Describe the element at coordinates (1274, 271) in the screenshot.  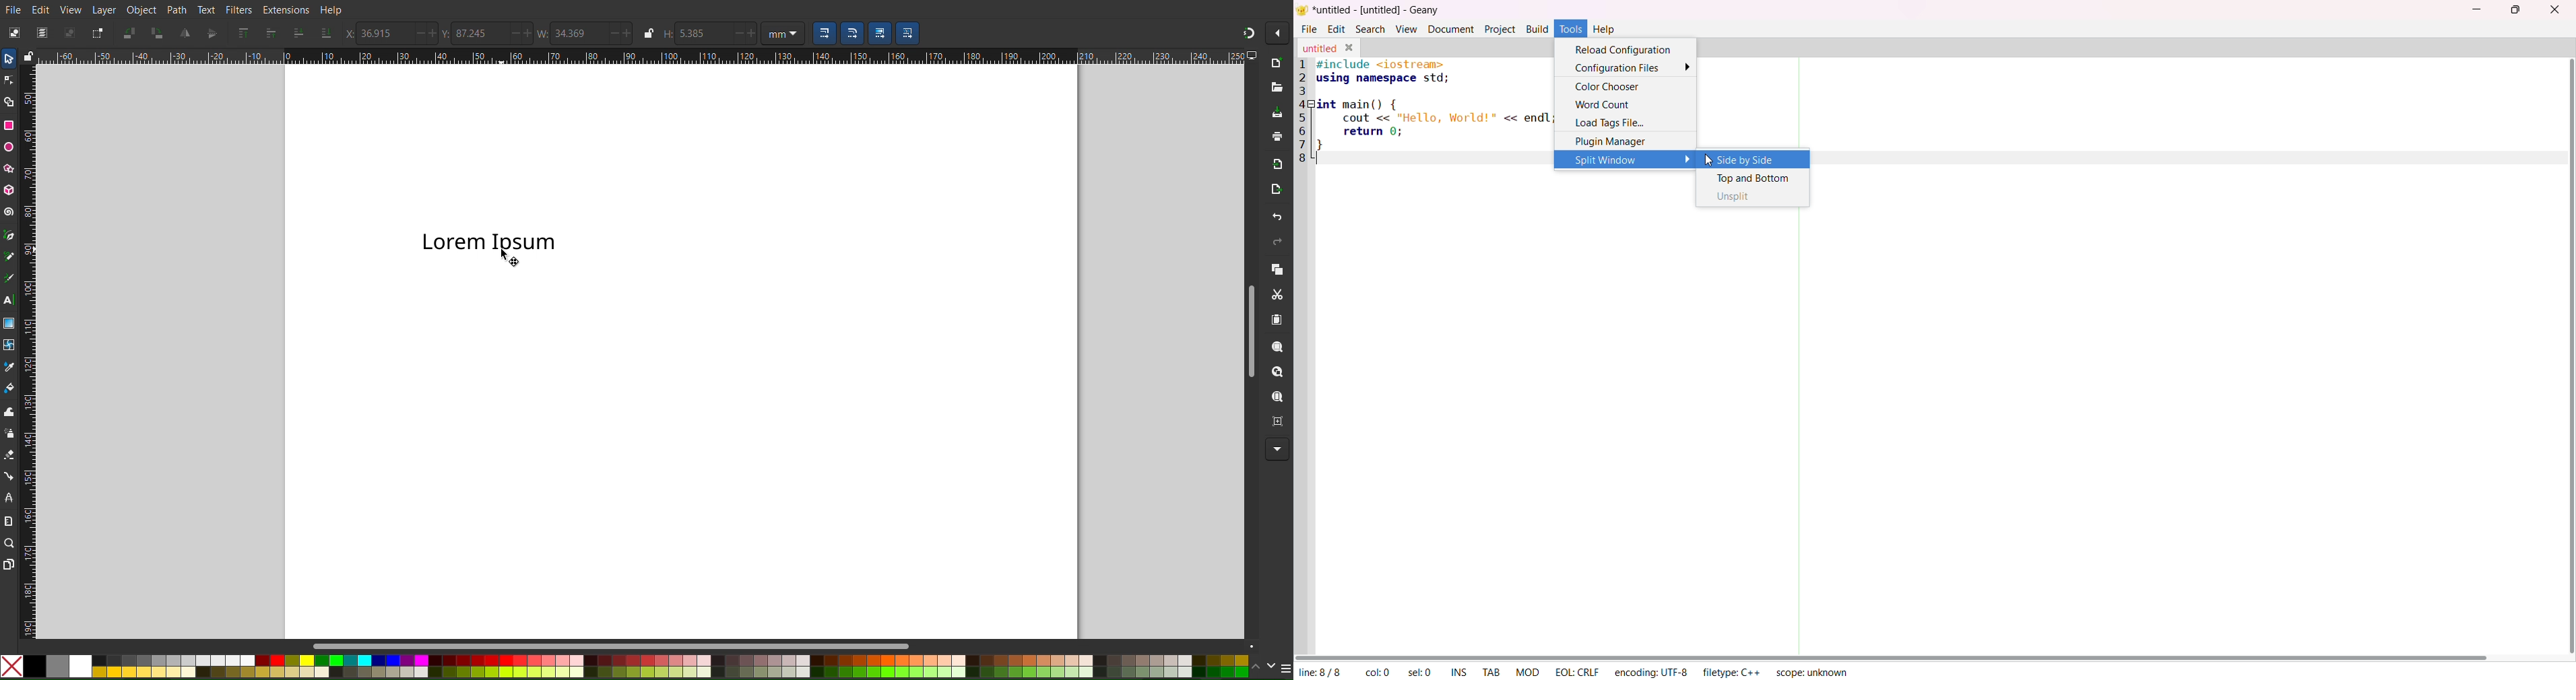
I see `Copy` at that location.